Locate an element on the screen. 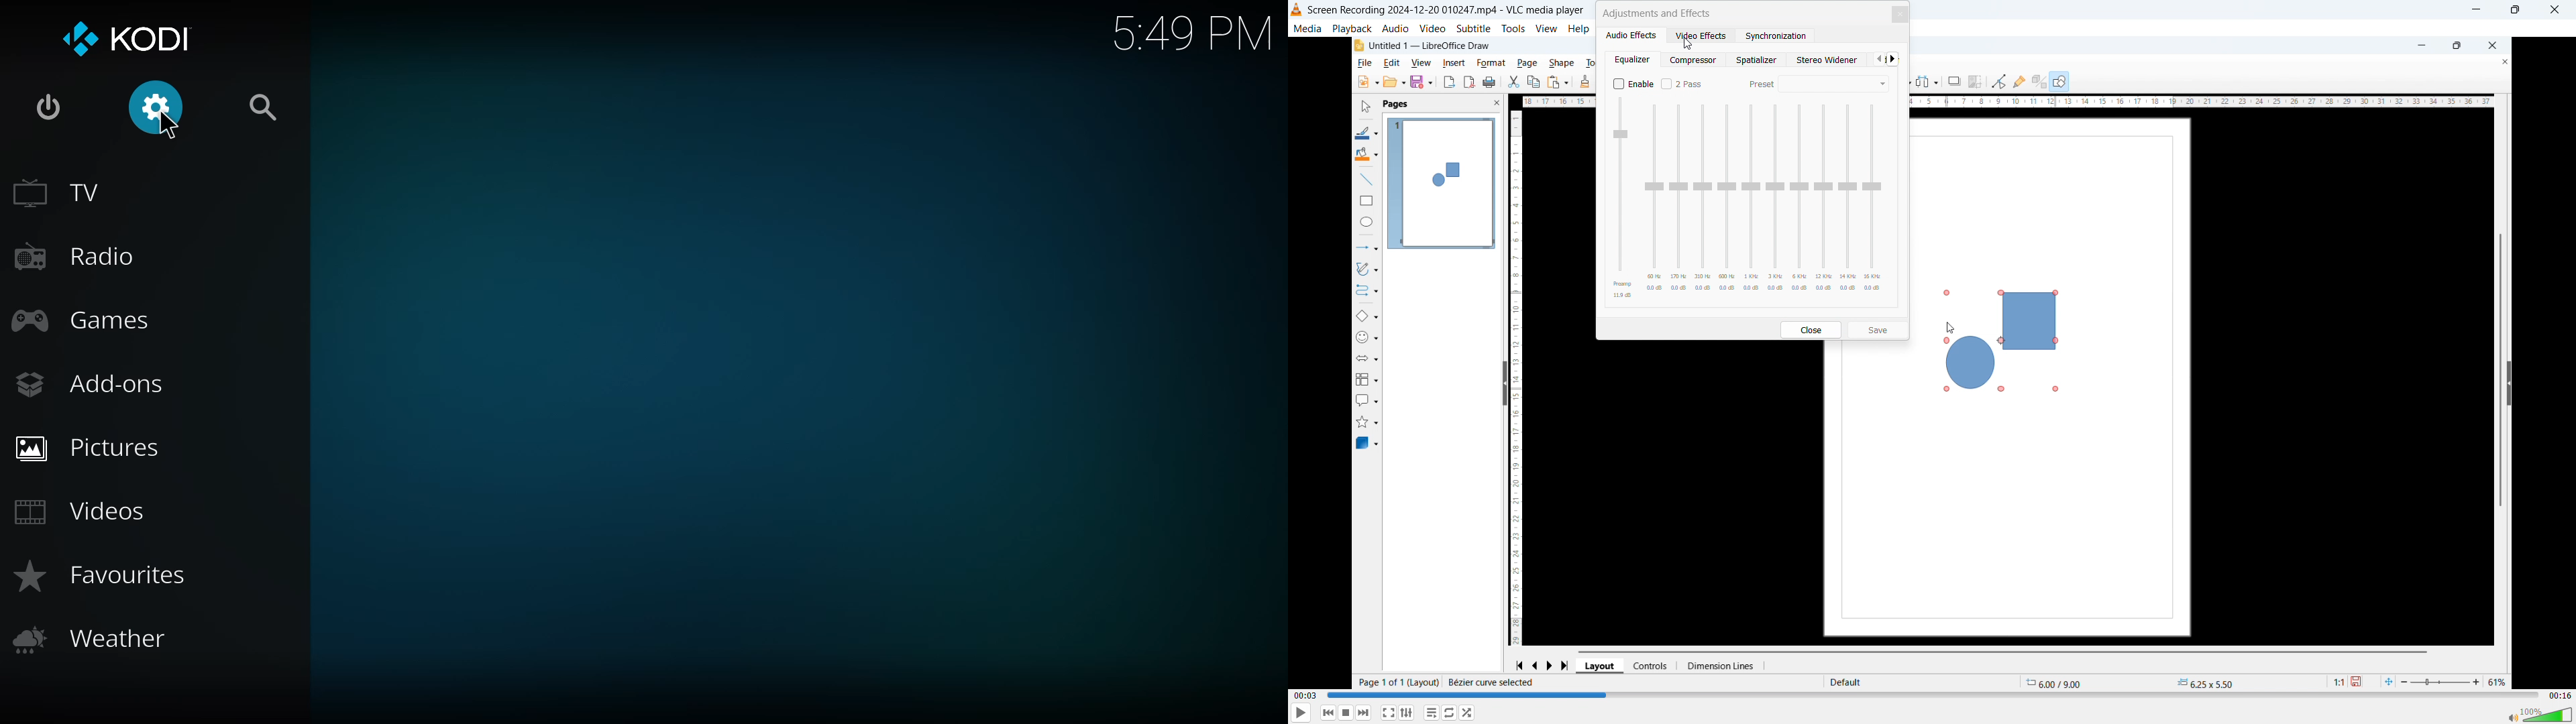 The image size is (2576, 728). 14 kilohertz controller  is located at coordinates (1849, 199).